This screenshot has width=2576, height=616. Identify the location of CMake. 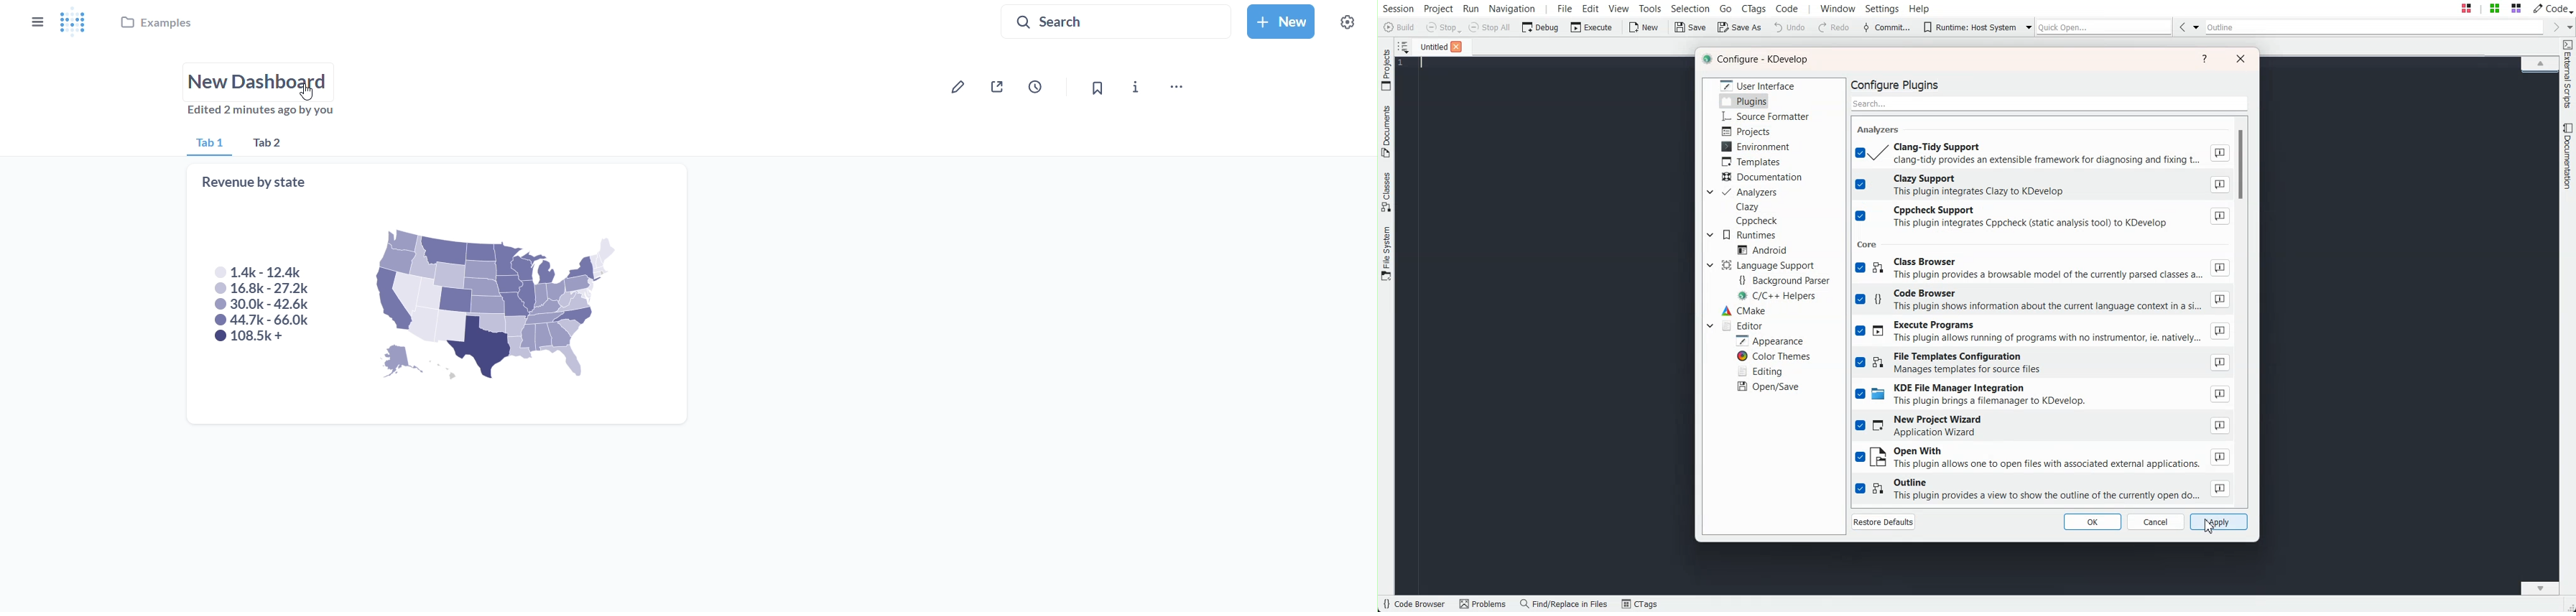
(1743, 310).